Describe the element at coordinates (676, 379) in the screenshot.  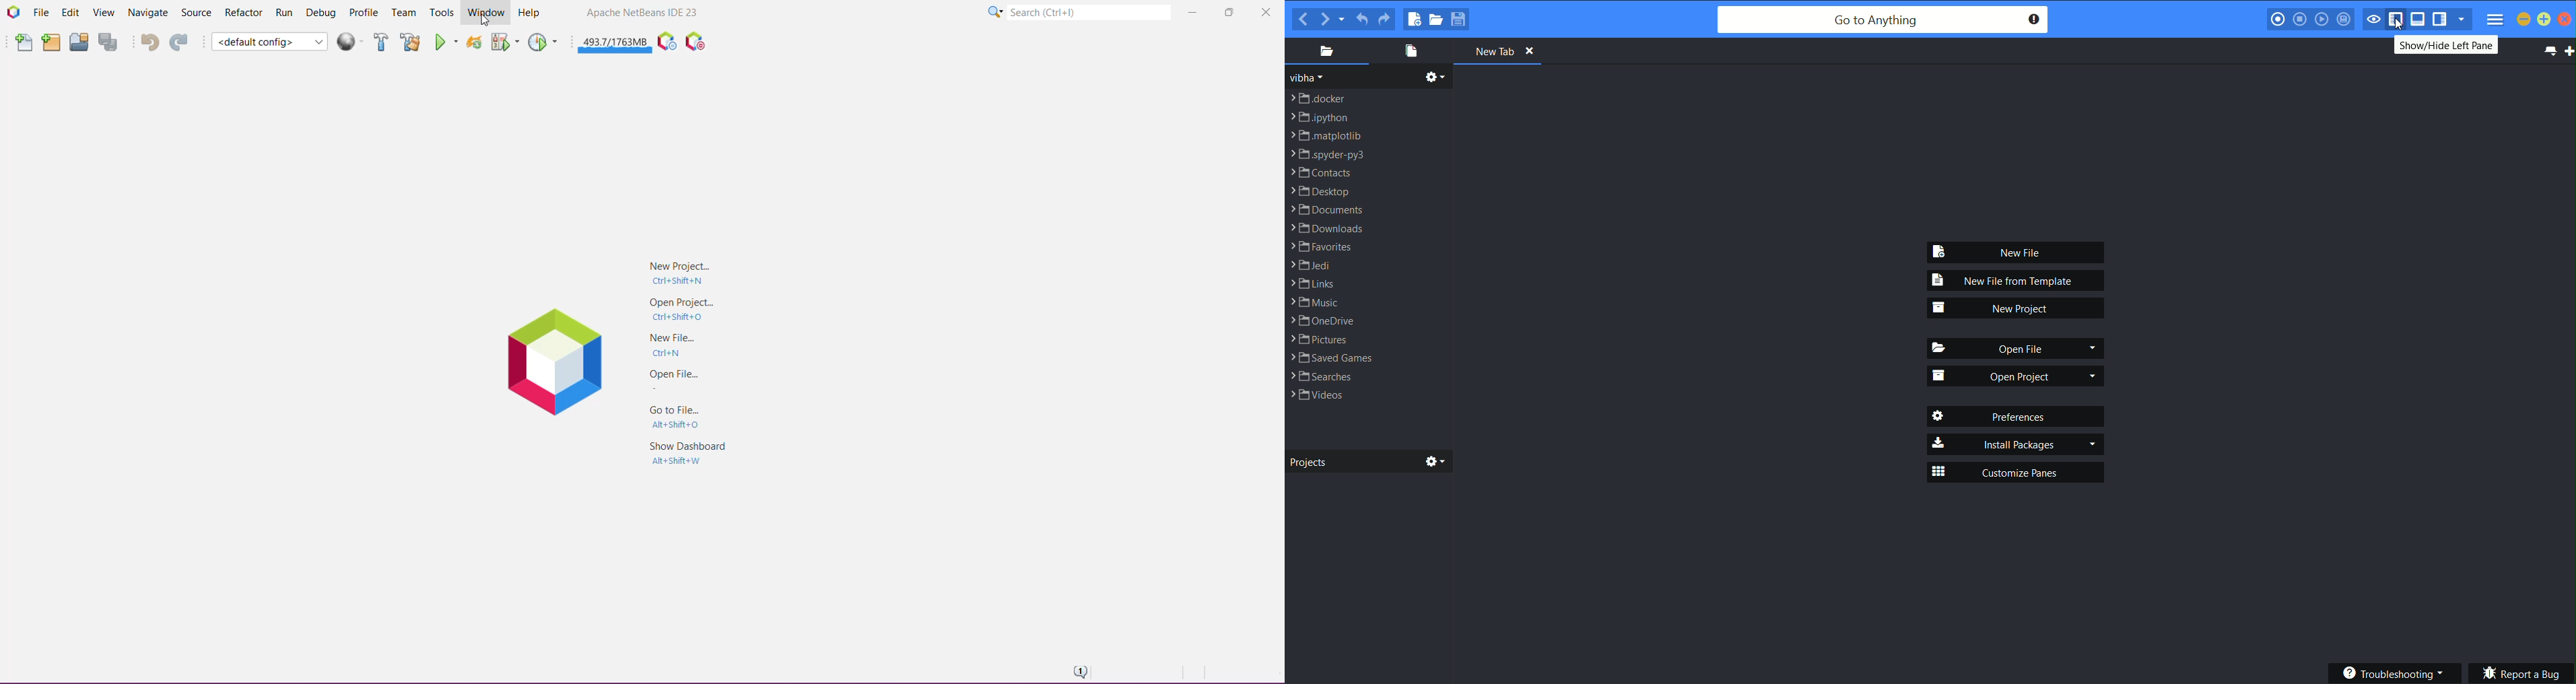
I see `Open File` at that location.